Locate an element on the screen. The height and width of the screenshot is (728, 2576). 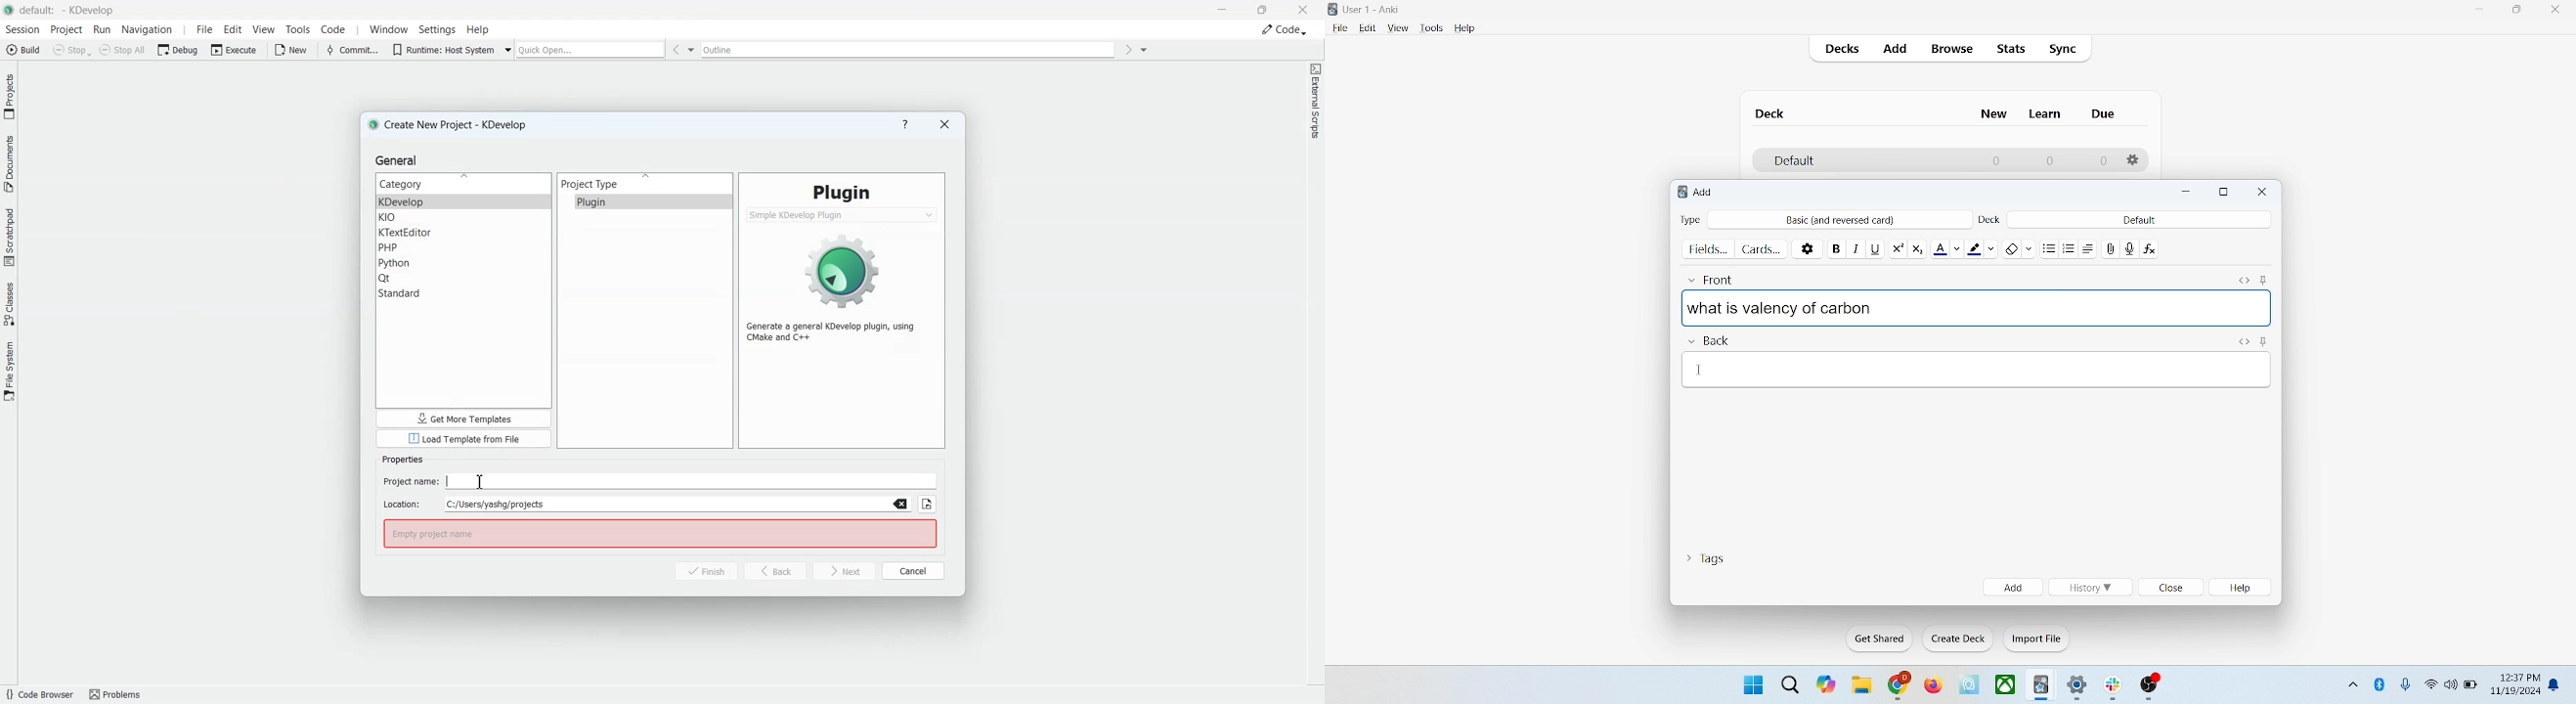
attachment is located at coordinates (2112, 247).